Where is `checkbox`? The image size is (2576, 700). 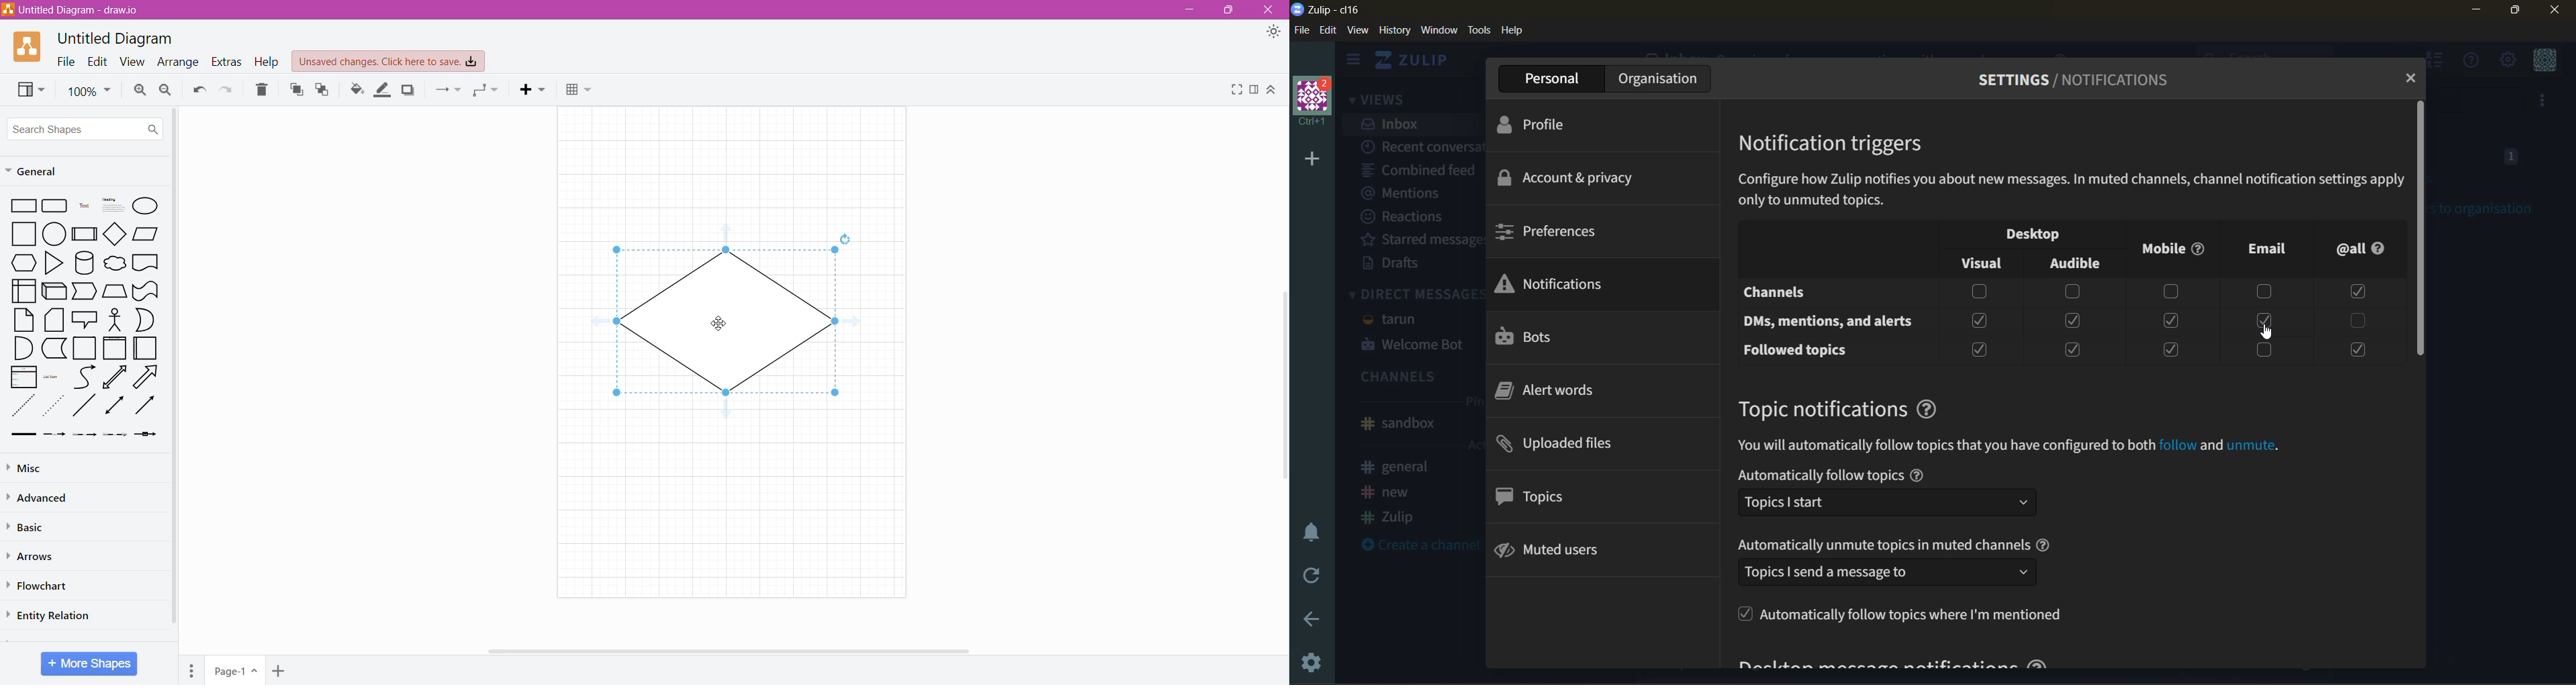
checkbox is located at coordinates (2071, 292).